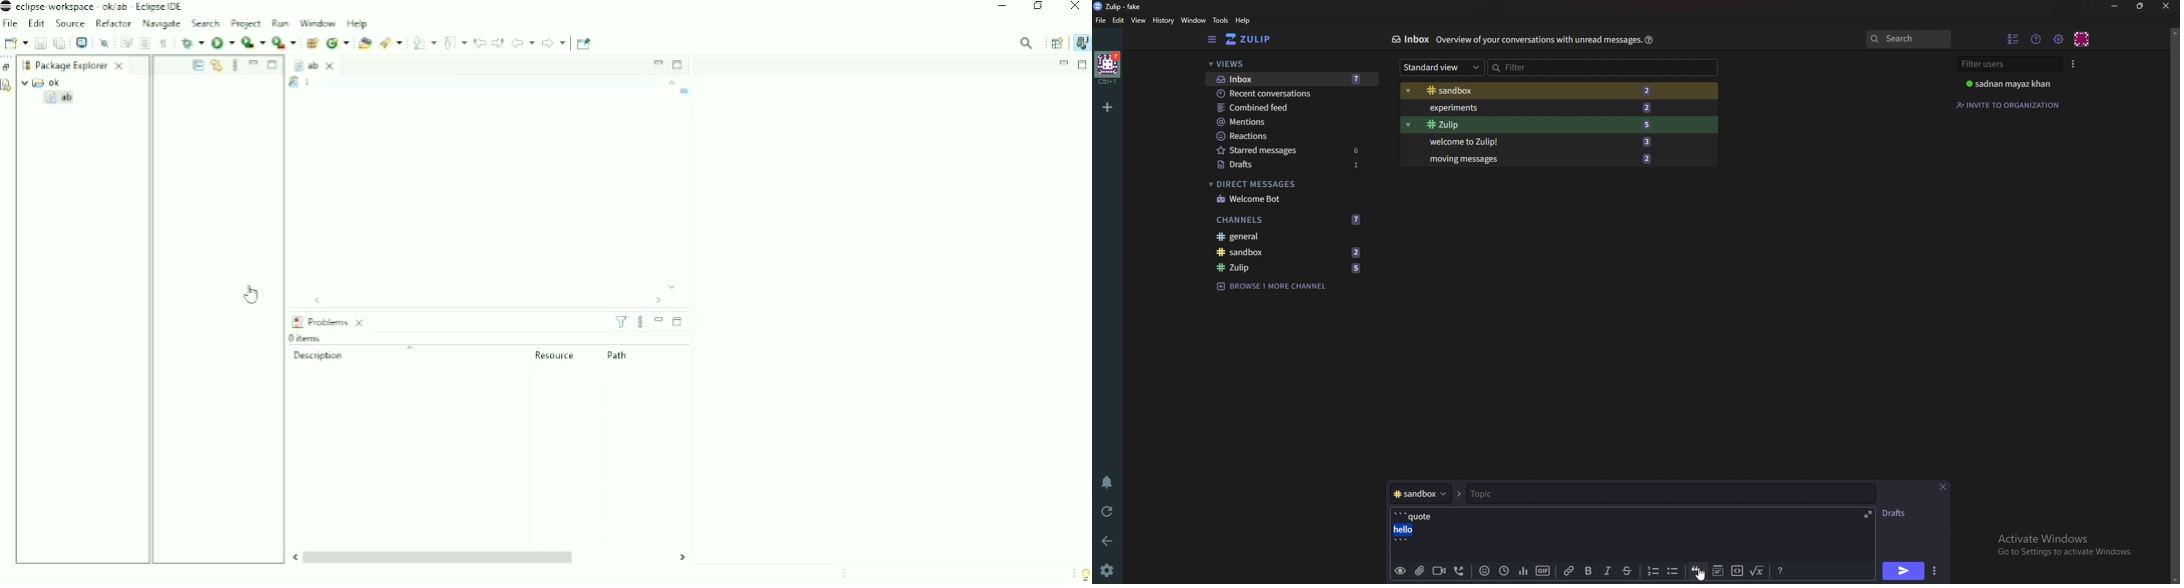 Image resolution: width=2184 pixels, height=588 pixels. I want to click on Skip All Breakpoints, so click(104, 42).